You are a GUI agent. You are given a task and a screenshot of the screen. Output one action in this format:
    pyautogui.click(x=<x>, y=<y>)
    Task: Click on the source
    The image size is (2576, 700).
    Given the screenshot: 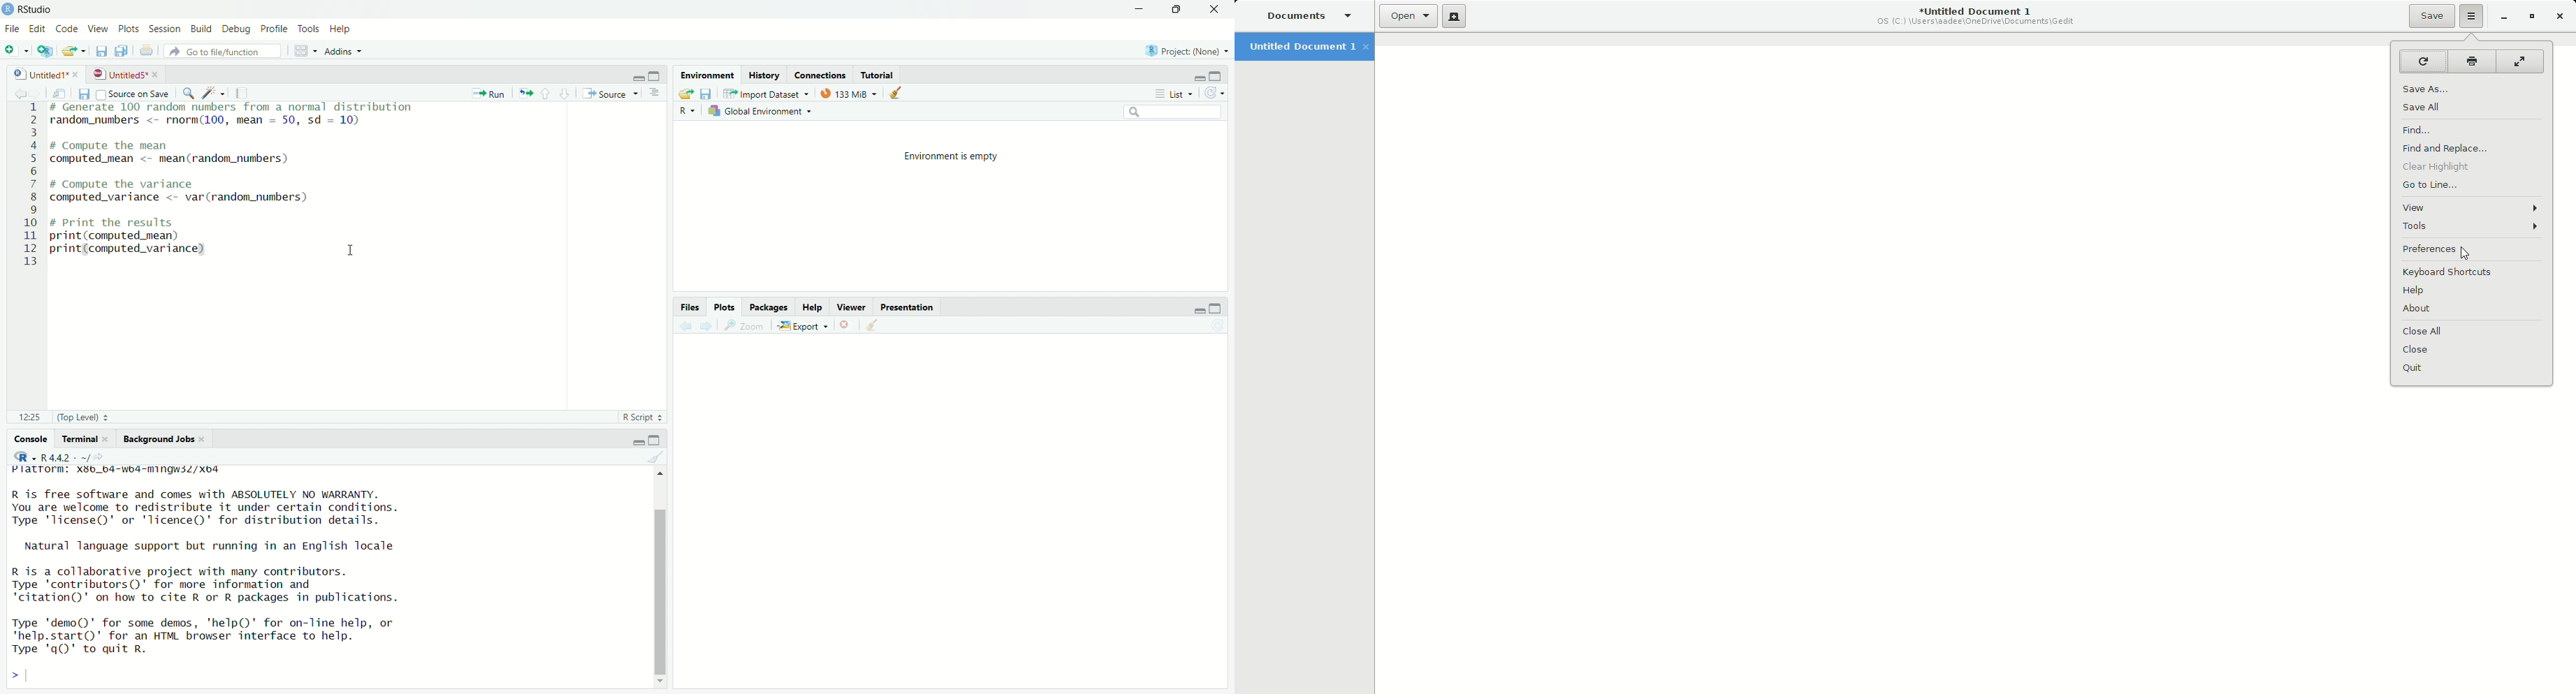 What is the action you would take?
    pyautogui.click(x=612, y=93)
    